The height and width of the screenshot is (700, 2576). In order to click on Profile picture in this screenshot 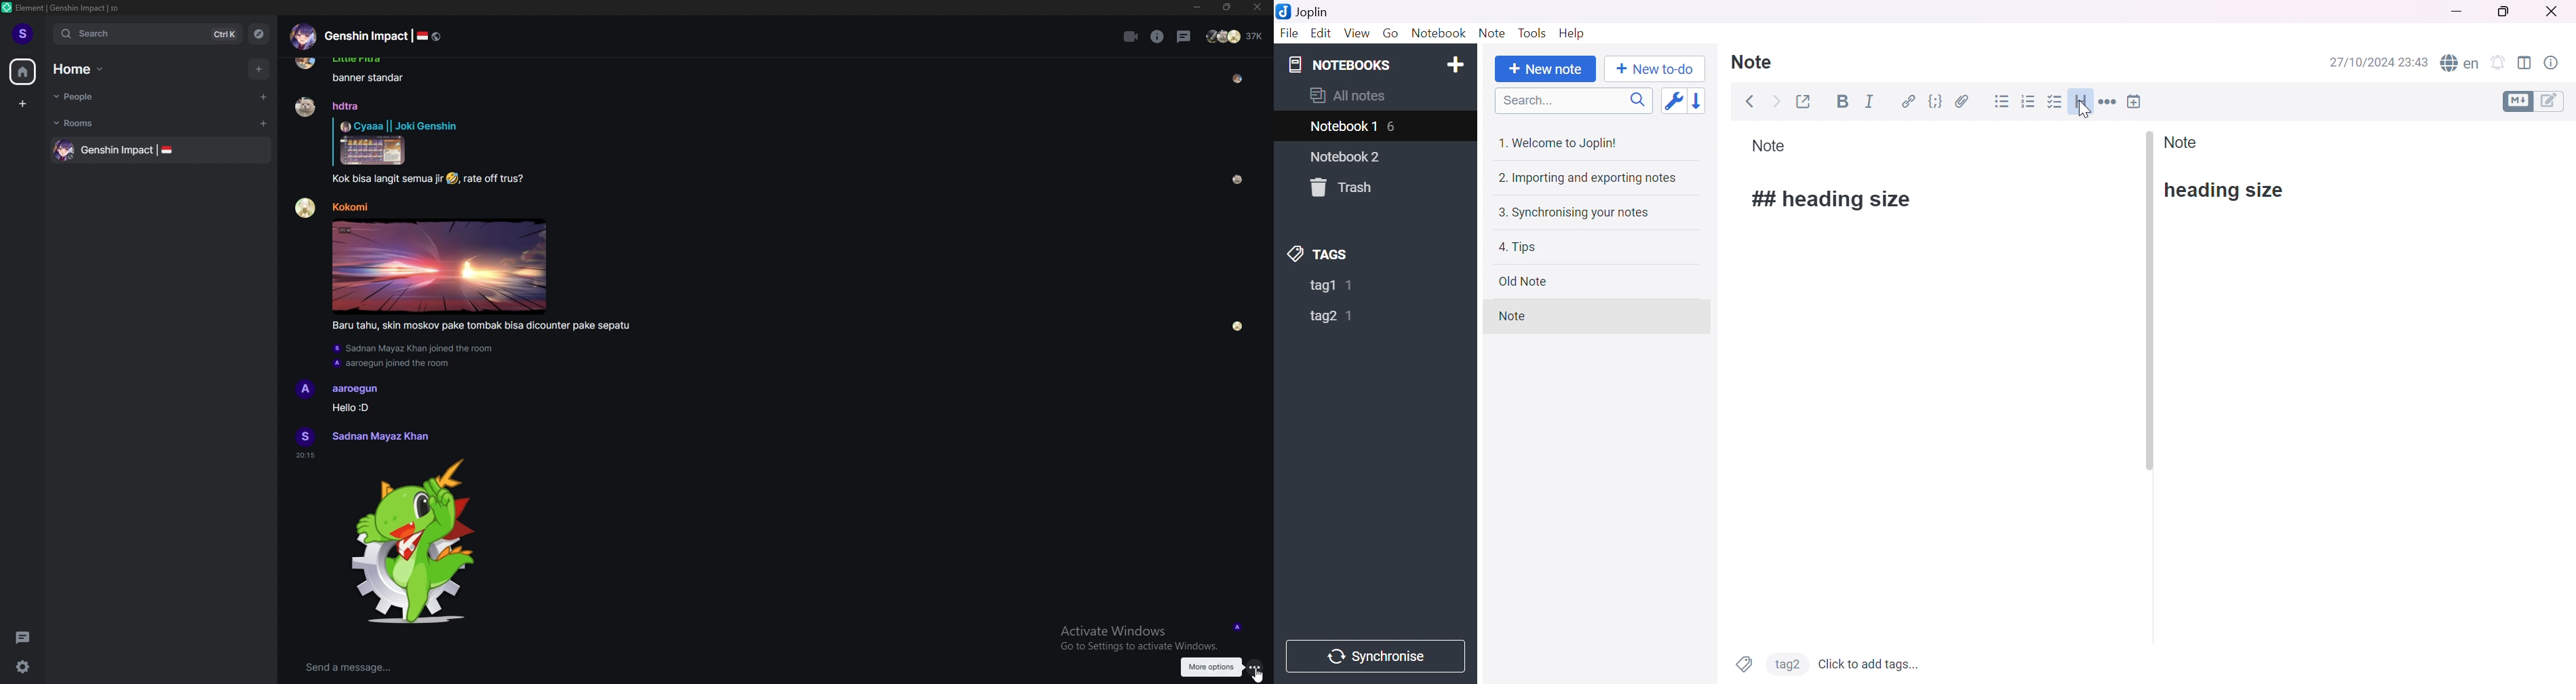, I will do `click(305, 389)`.